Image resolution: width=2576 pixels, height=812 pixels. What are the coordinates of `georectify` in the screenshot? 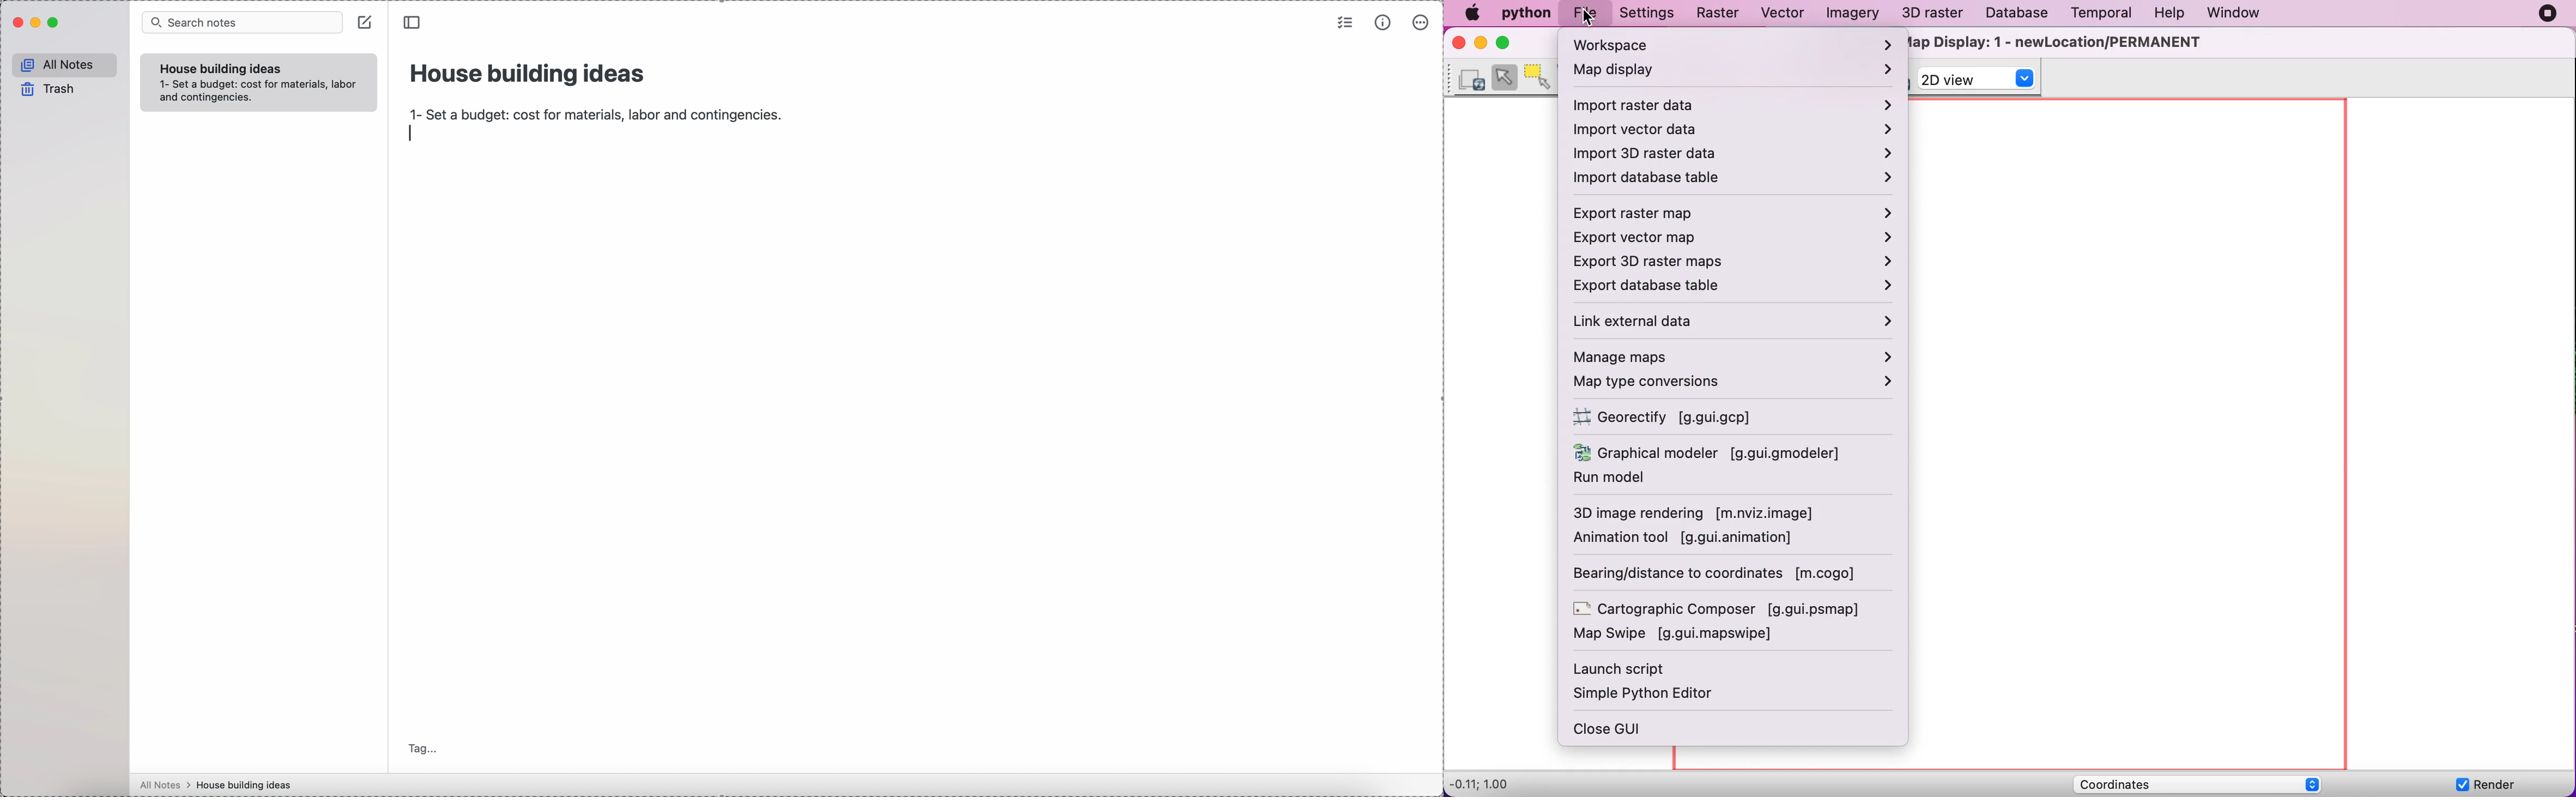 It's located at (1683, 417).